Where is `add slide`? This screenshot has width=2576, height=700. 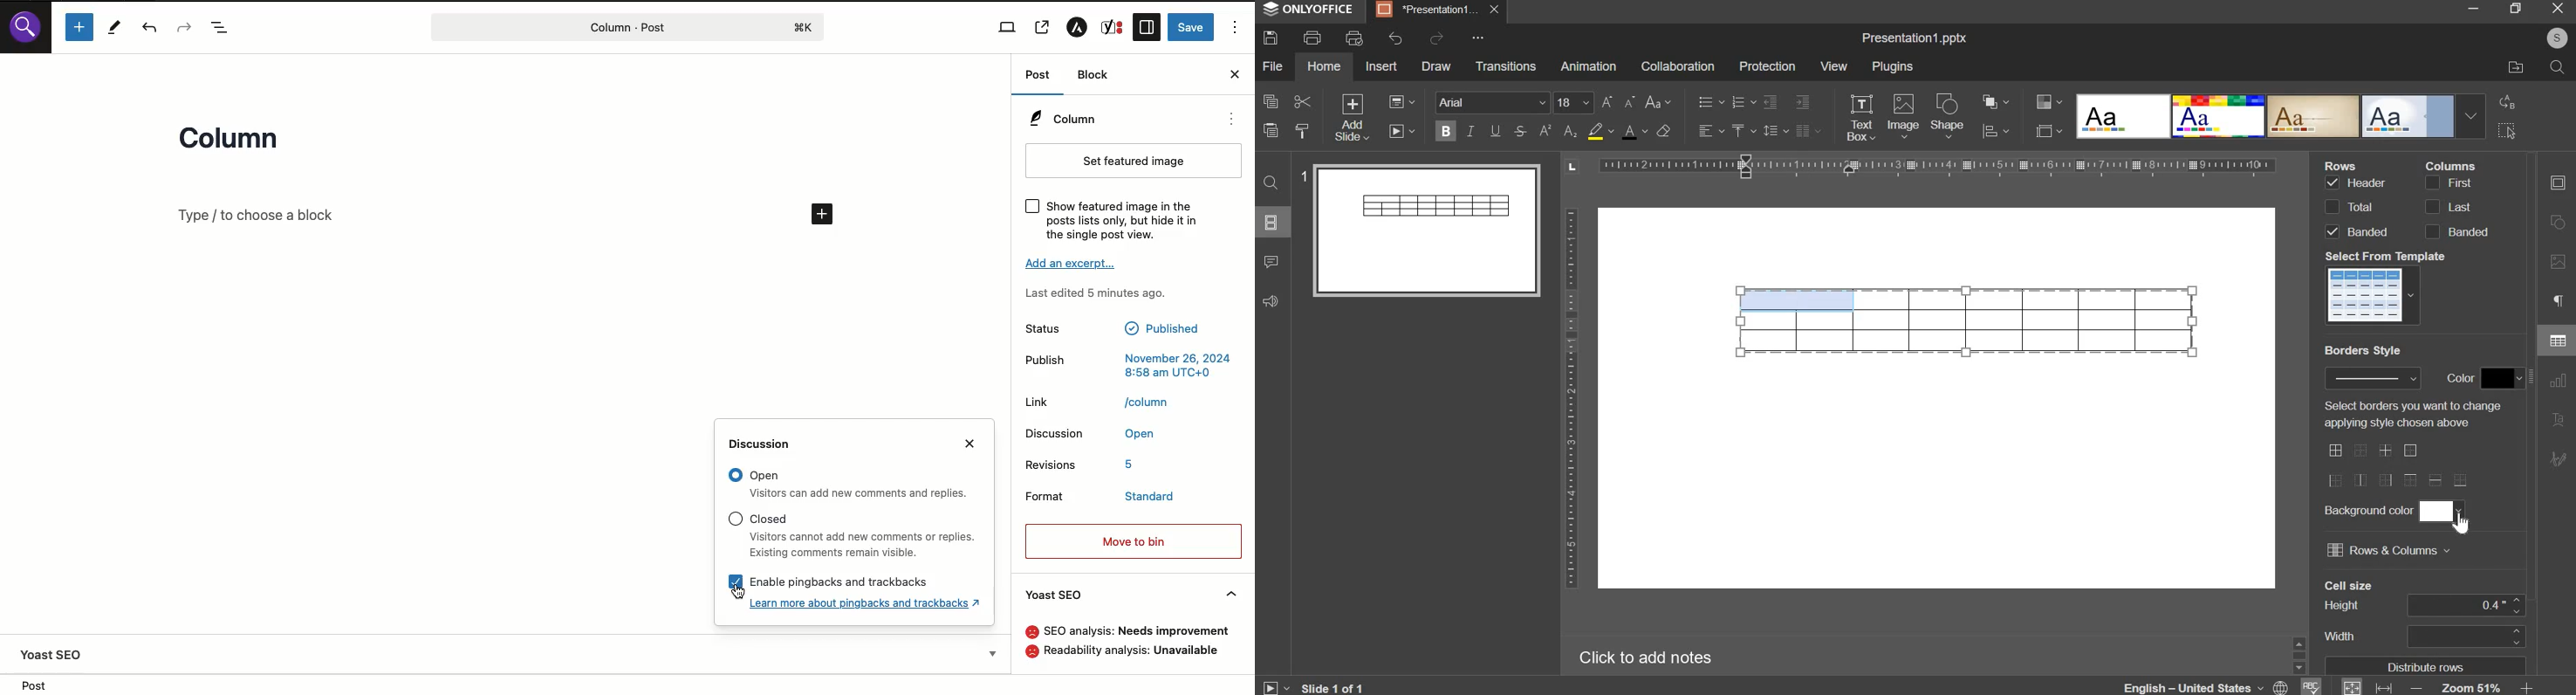 add slide is located at coordinates (1352, 118).